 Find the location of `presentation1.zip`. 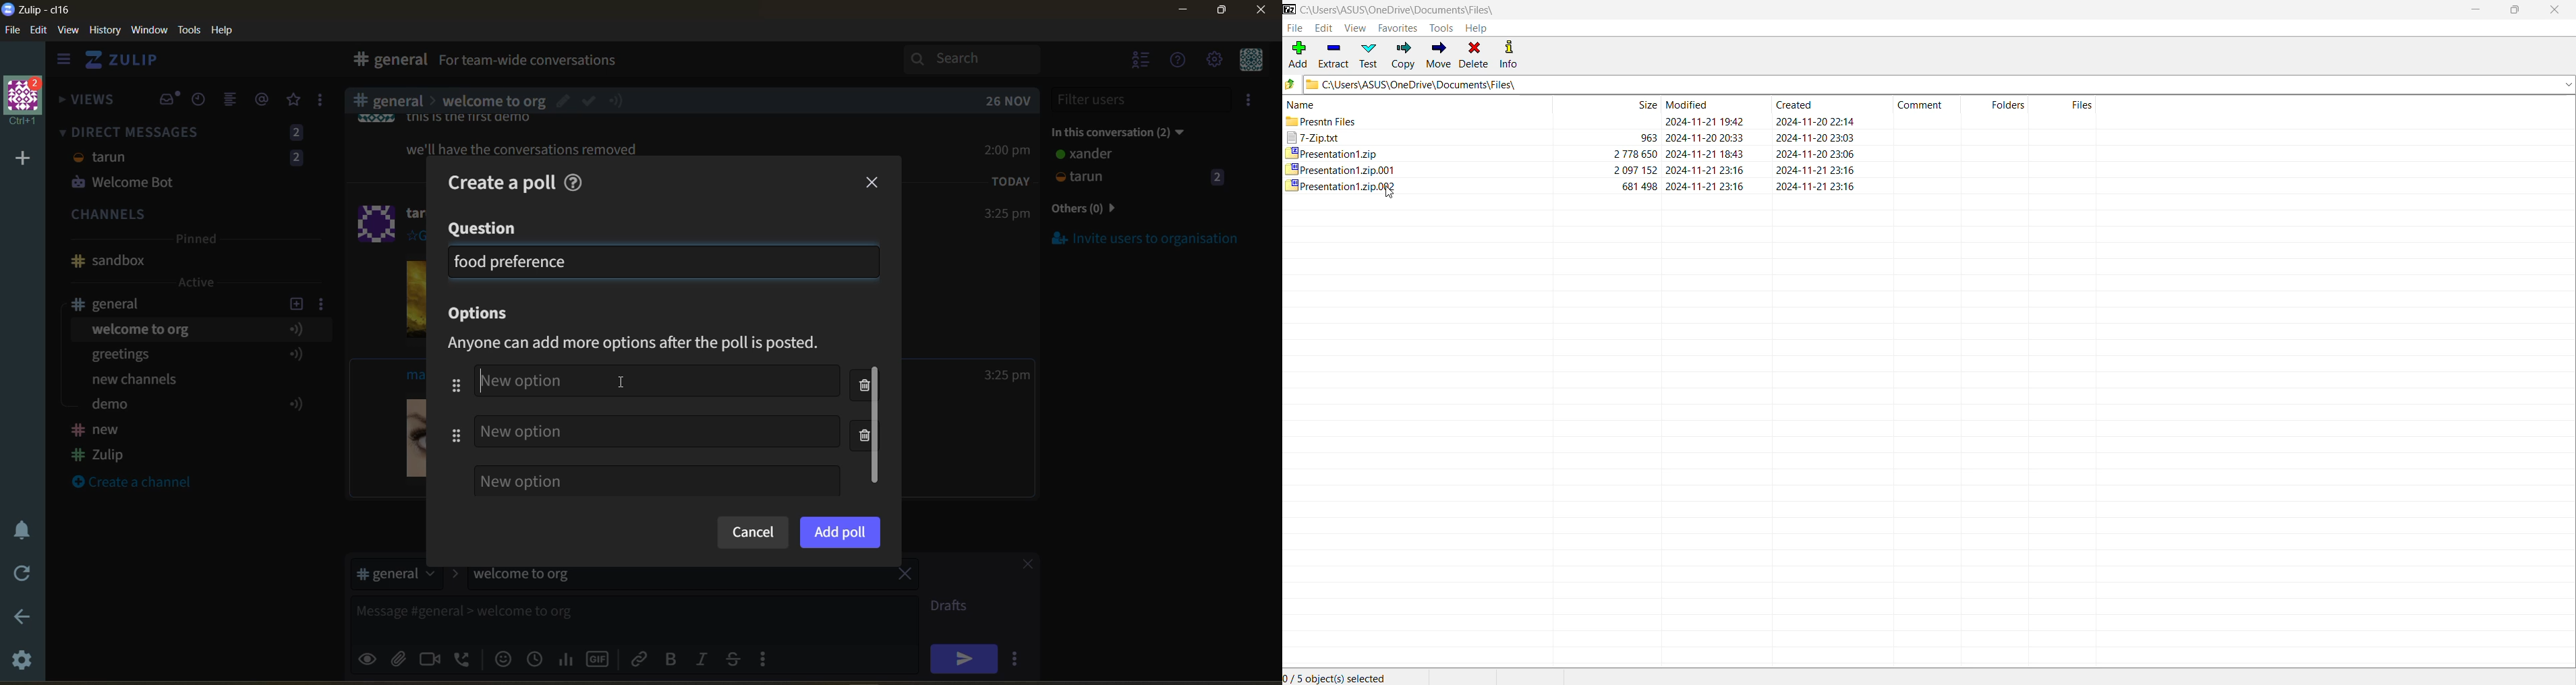

presentation1.zip is located at coordinates (1336, 154).